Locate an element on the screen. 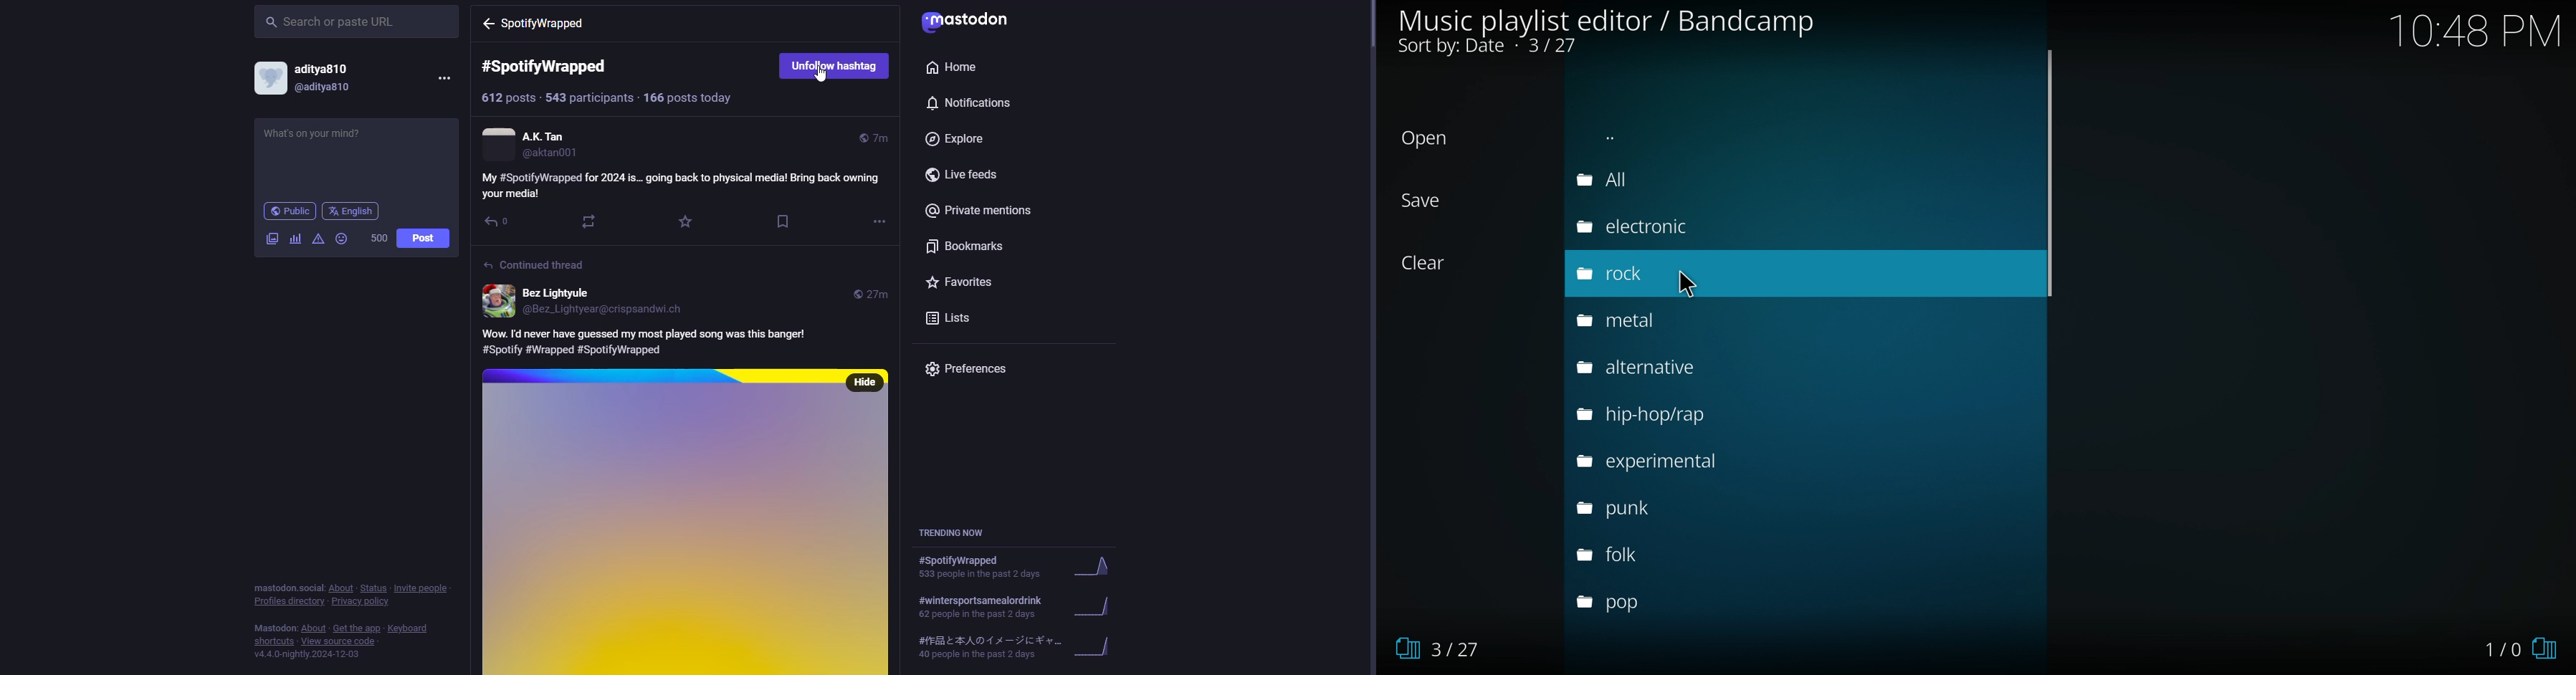  image is located at coordinates (273, 239).